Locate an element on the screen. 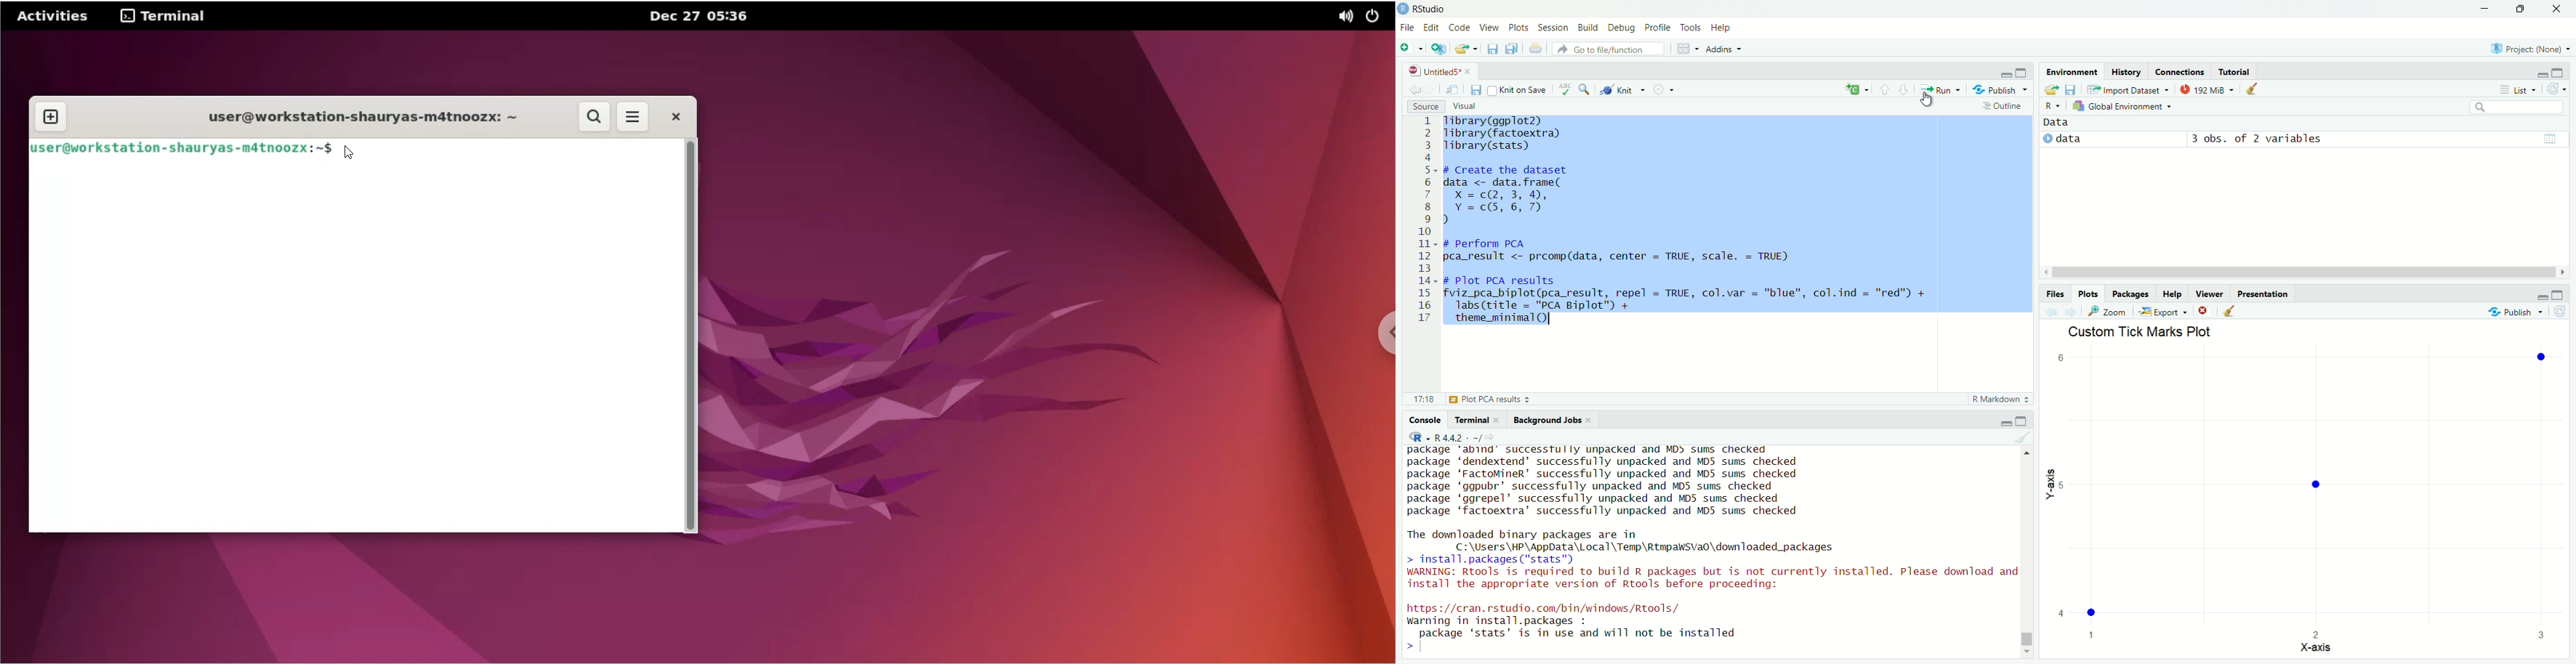  outline is located at coordinates (2003, 107).